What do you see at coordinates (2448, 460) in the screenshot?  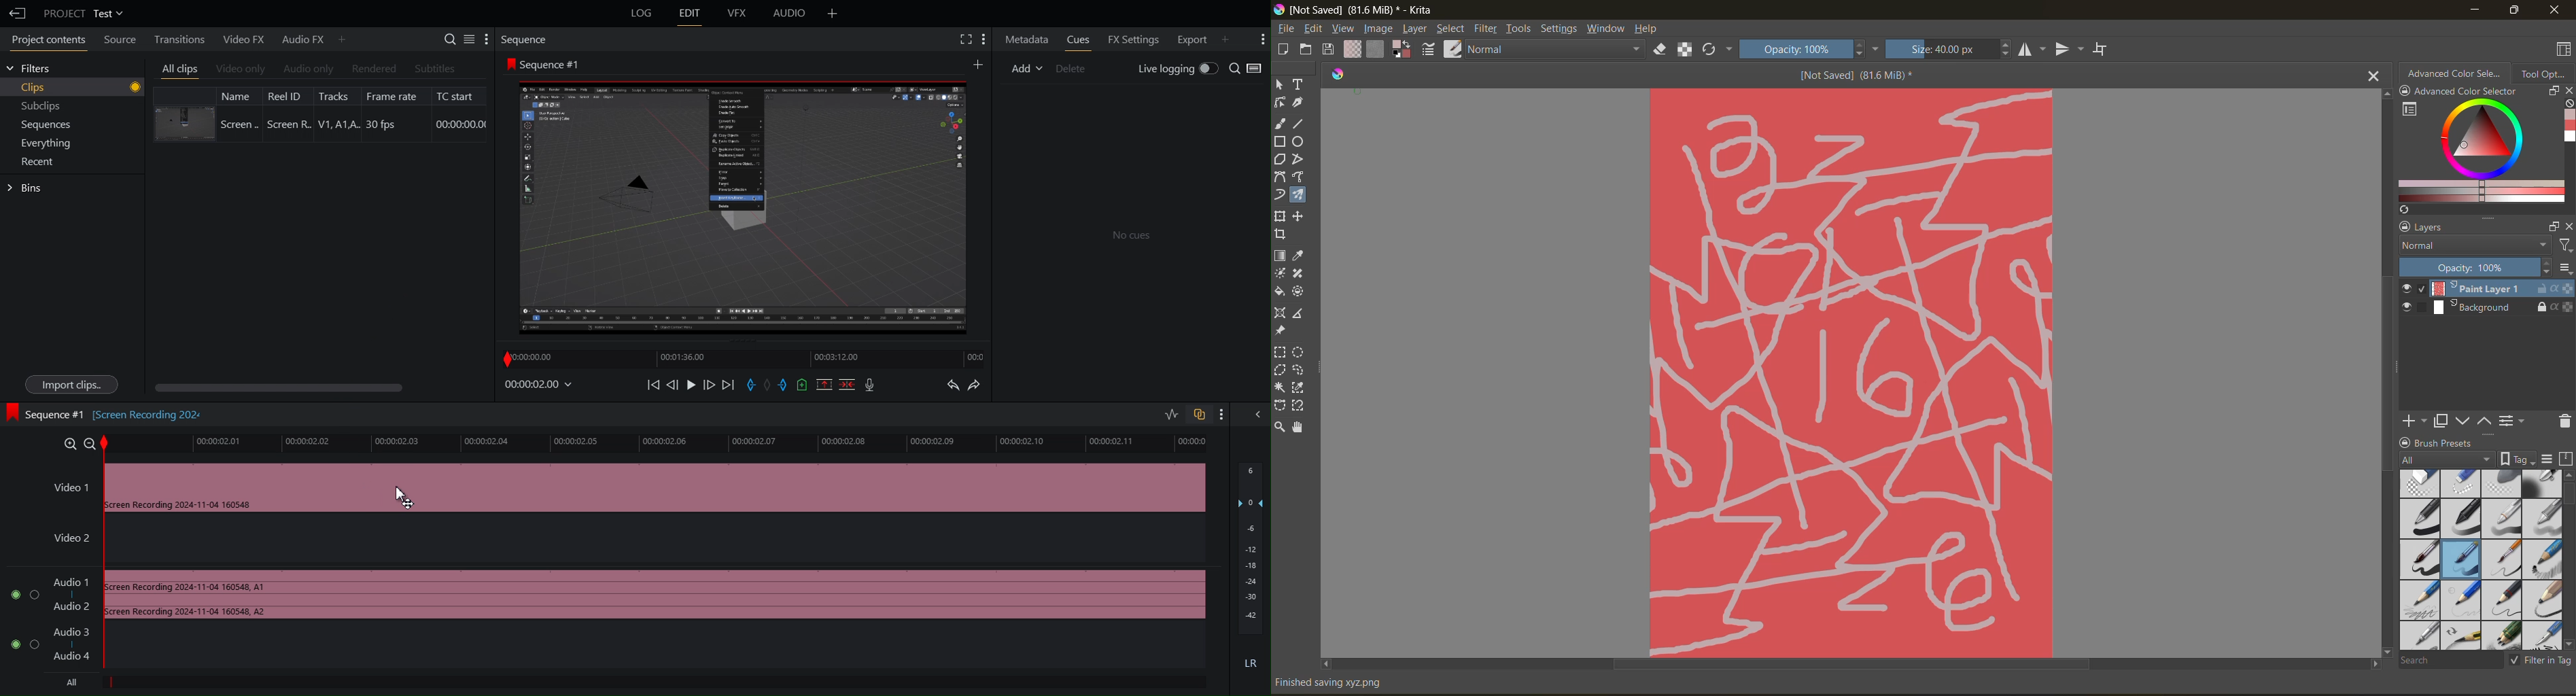 I see `tag` at bounding box center [2448, 460].